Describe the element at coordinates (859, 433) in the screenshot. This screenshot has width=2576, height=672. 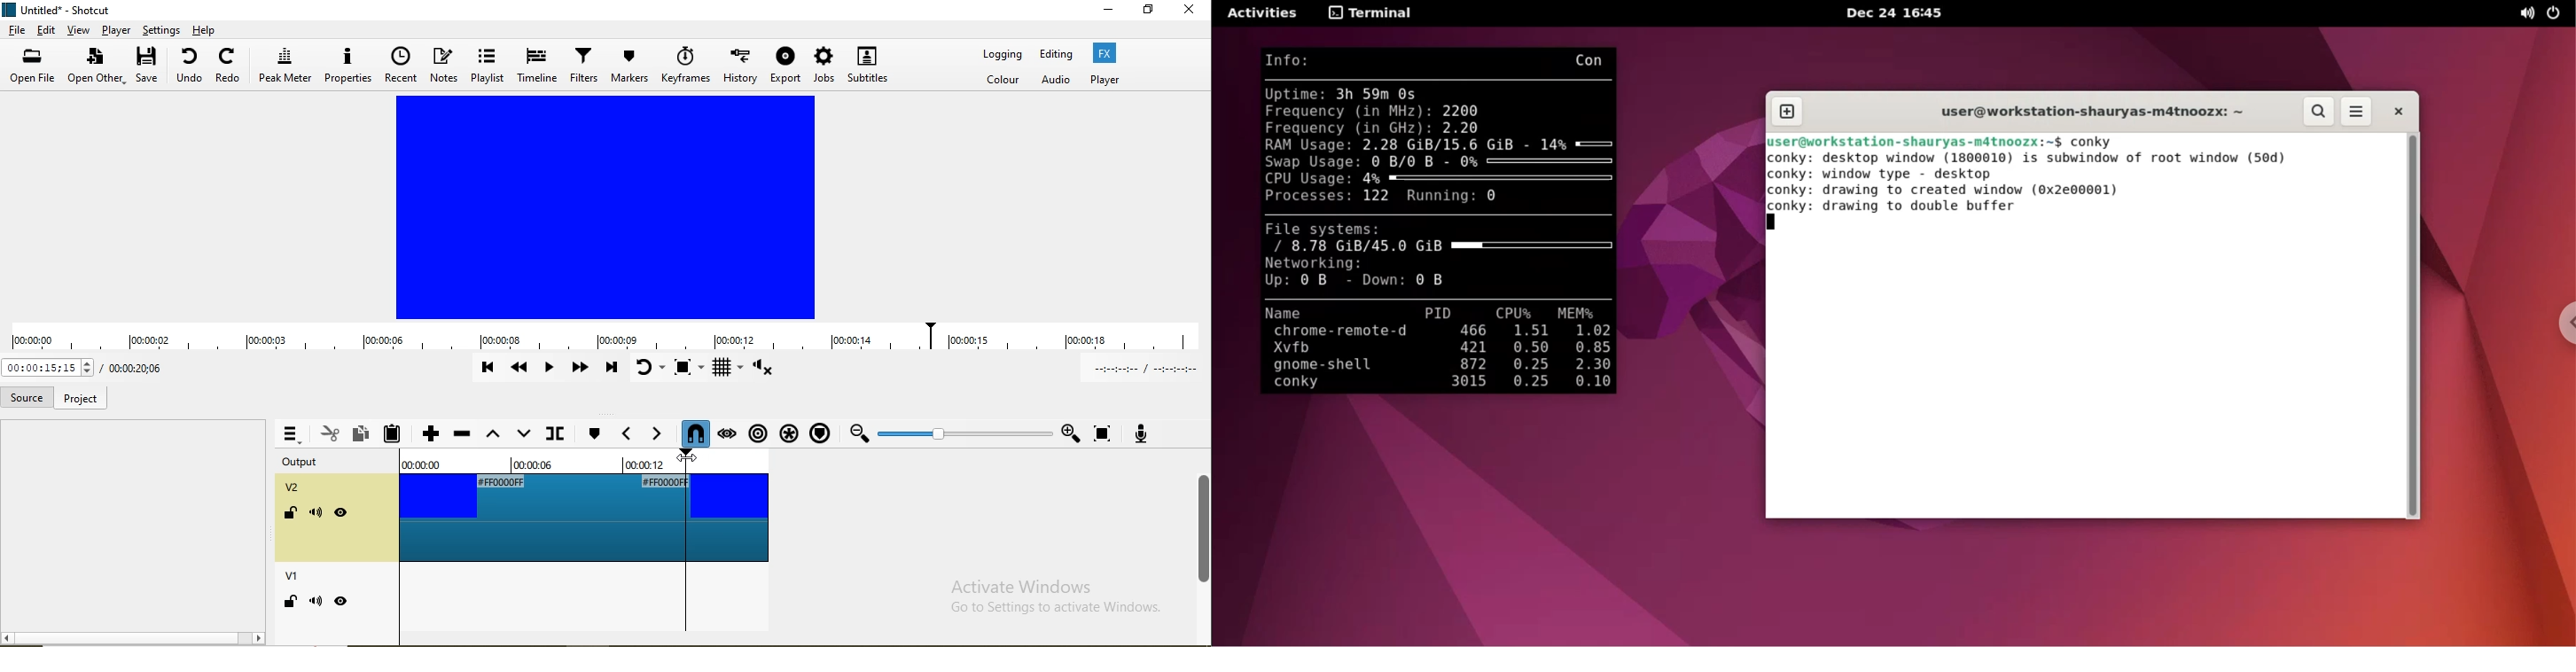
I see `Zoom out` at that location.